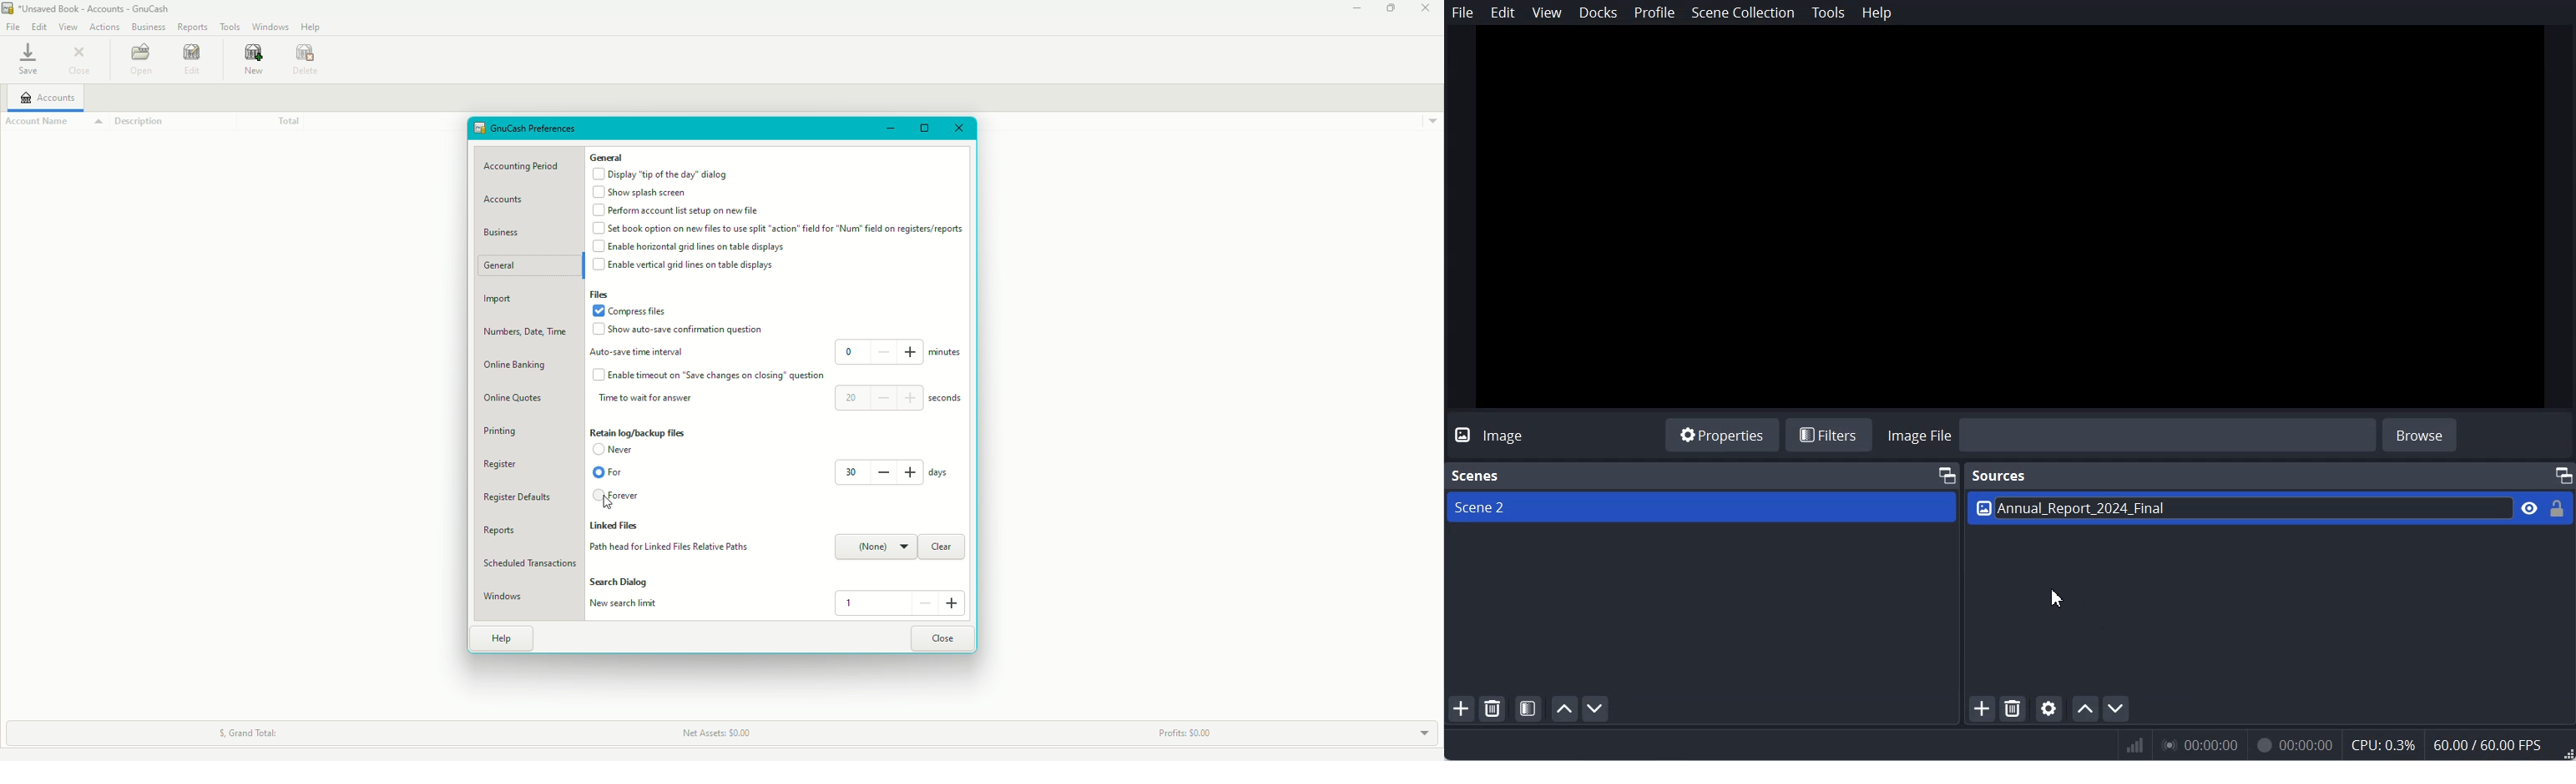 The width and height of the screenshot is (2576, 784). What do you see at coordinates (313, 27) in the screenshot?
I see `Help` at bounding box center [313, 27].